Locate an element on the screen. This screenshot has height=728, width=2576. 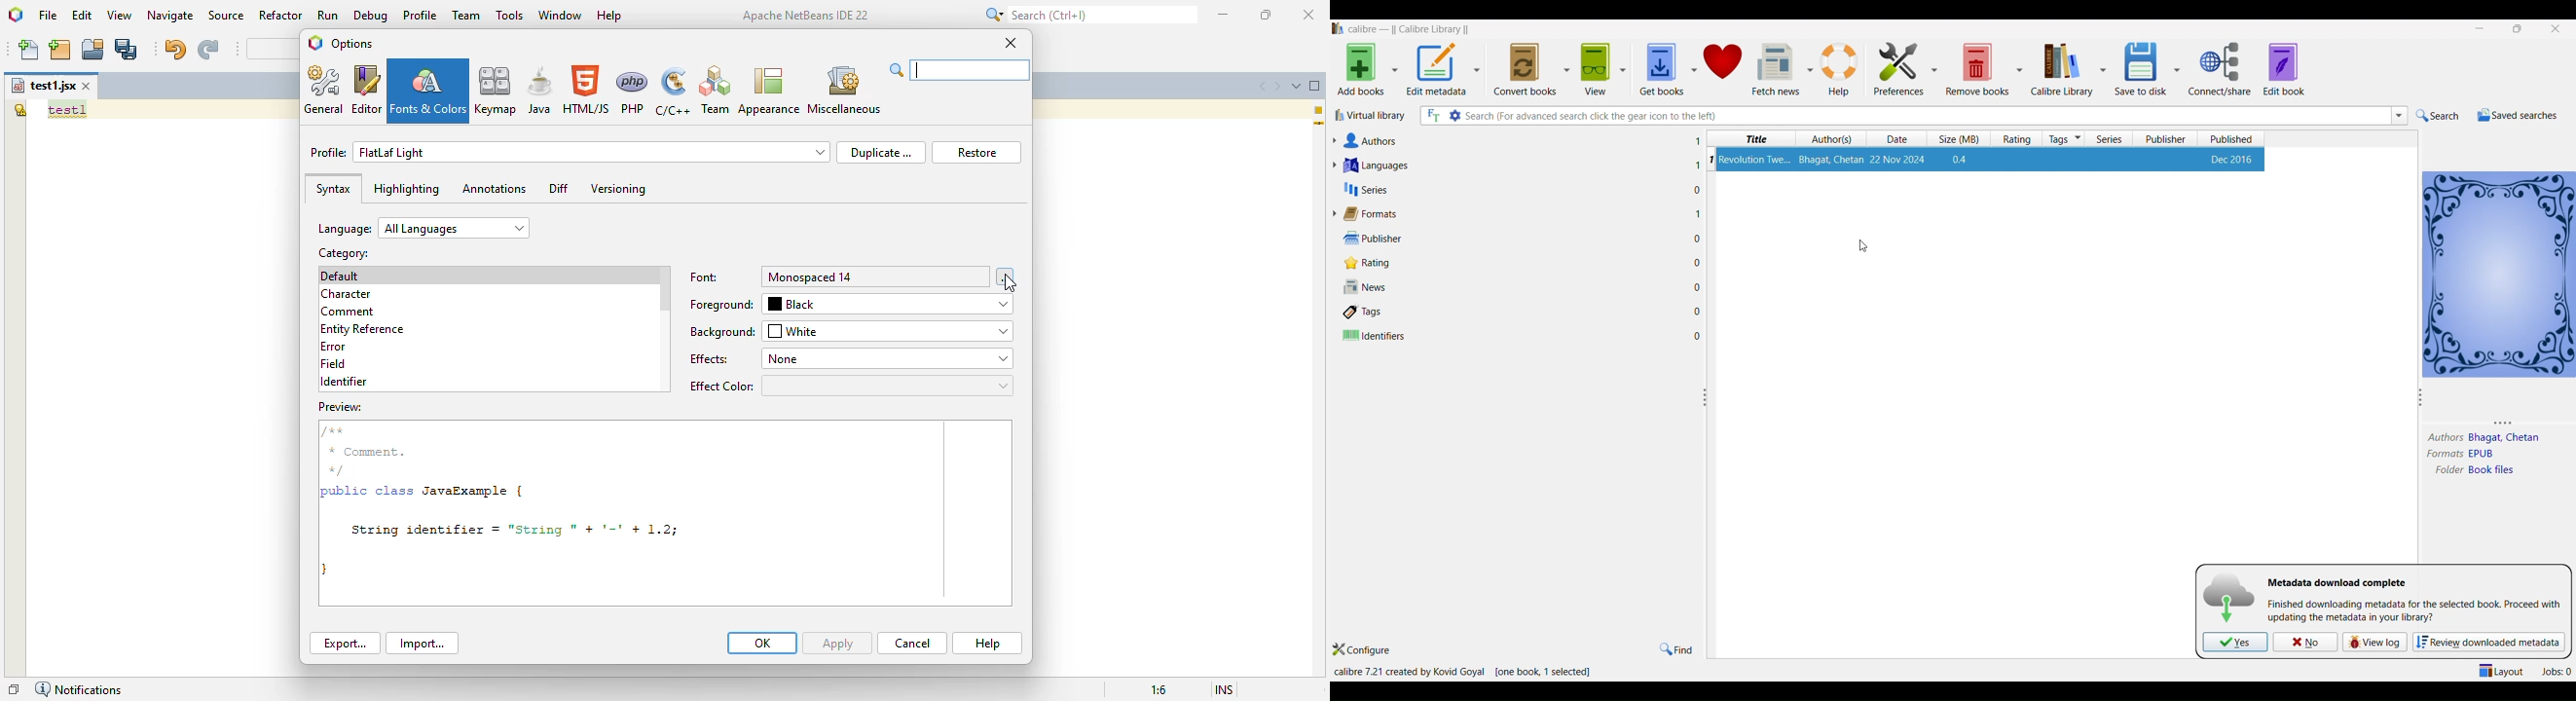
0 is located at coordinates (1699, 190).